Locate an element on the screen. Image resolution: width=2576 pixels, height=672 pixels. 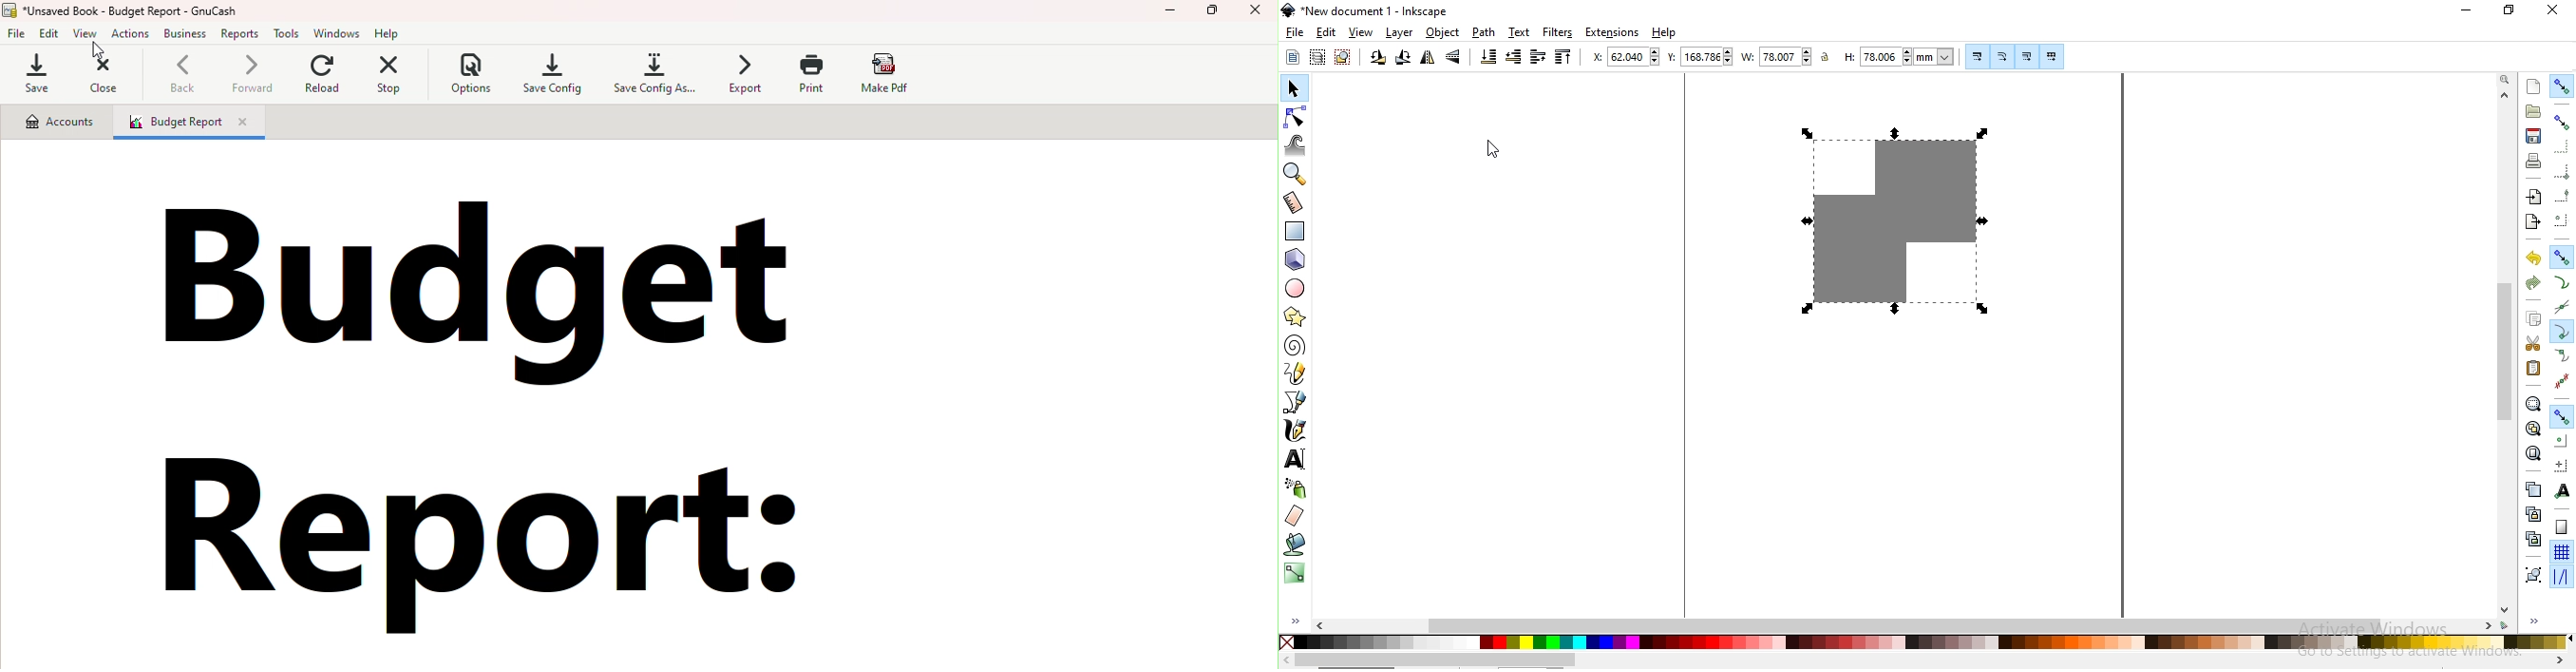
object is located at coordinates (1443, 32).